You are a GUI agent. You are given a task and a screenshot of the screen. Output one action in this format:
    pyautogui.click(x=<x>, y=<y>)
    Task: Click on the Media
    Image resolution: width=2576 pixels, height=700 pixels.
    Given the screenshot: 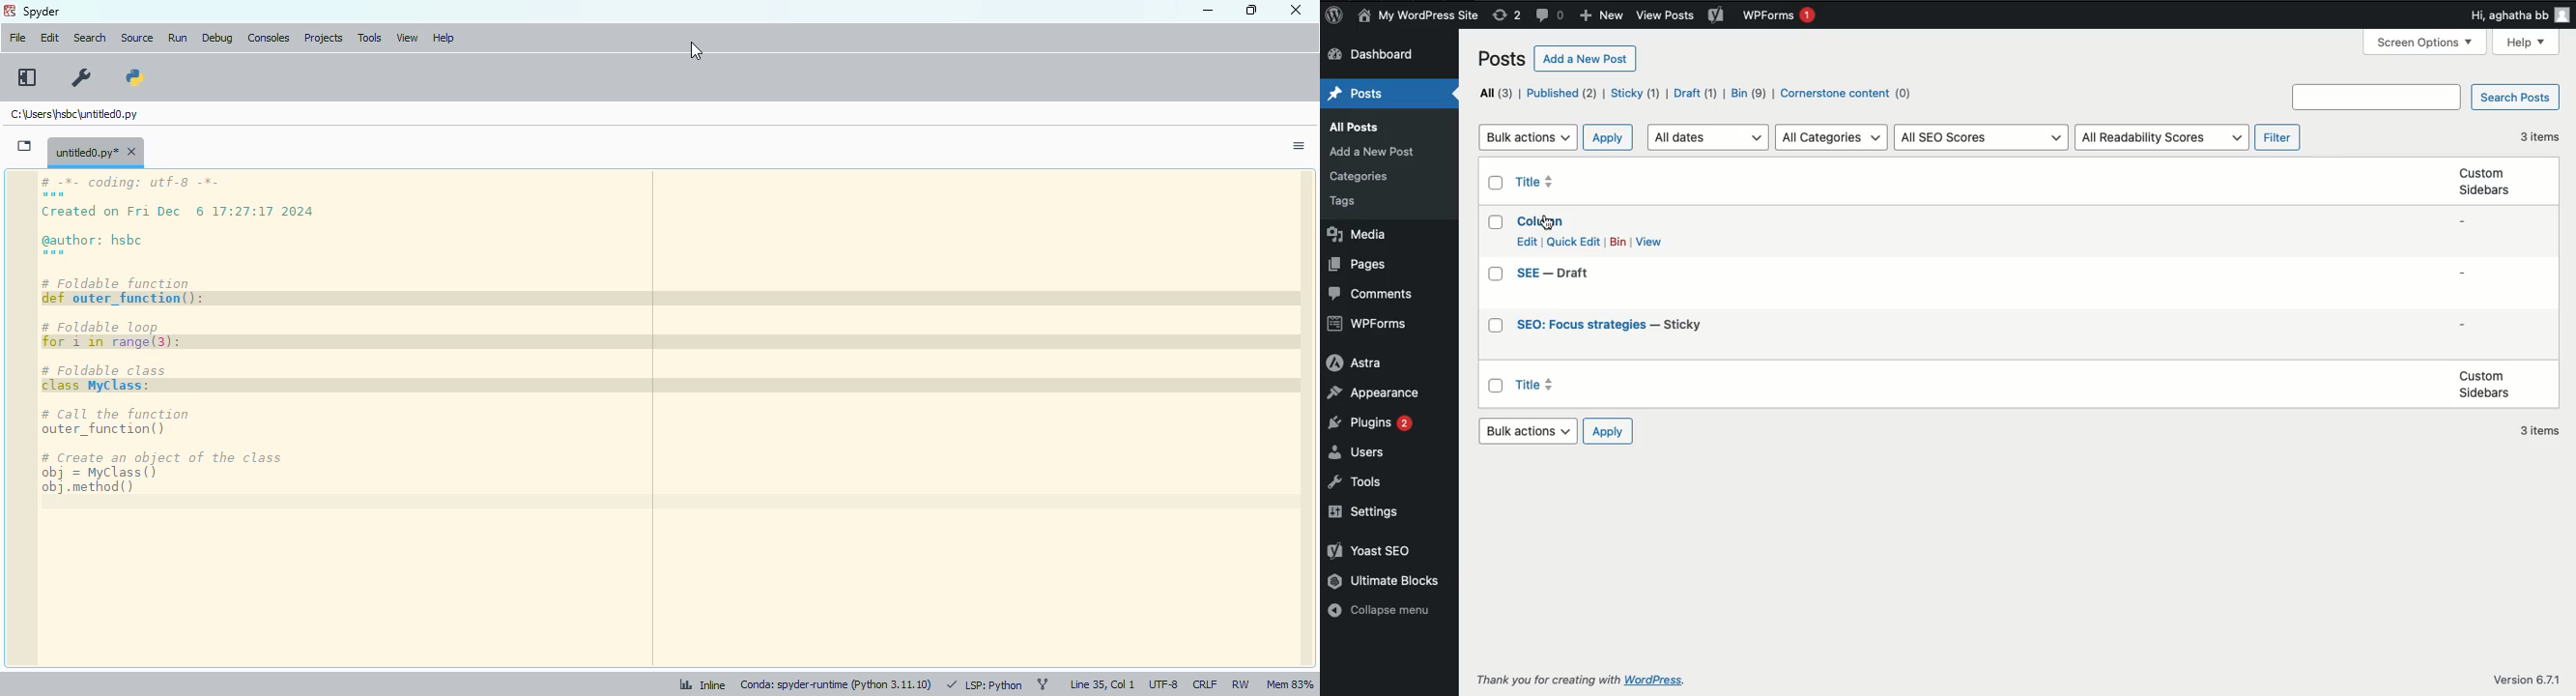 What is the action you would take?
    pyautogui.click(x=1359, y=236)
    